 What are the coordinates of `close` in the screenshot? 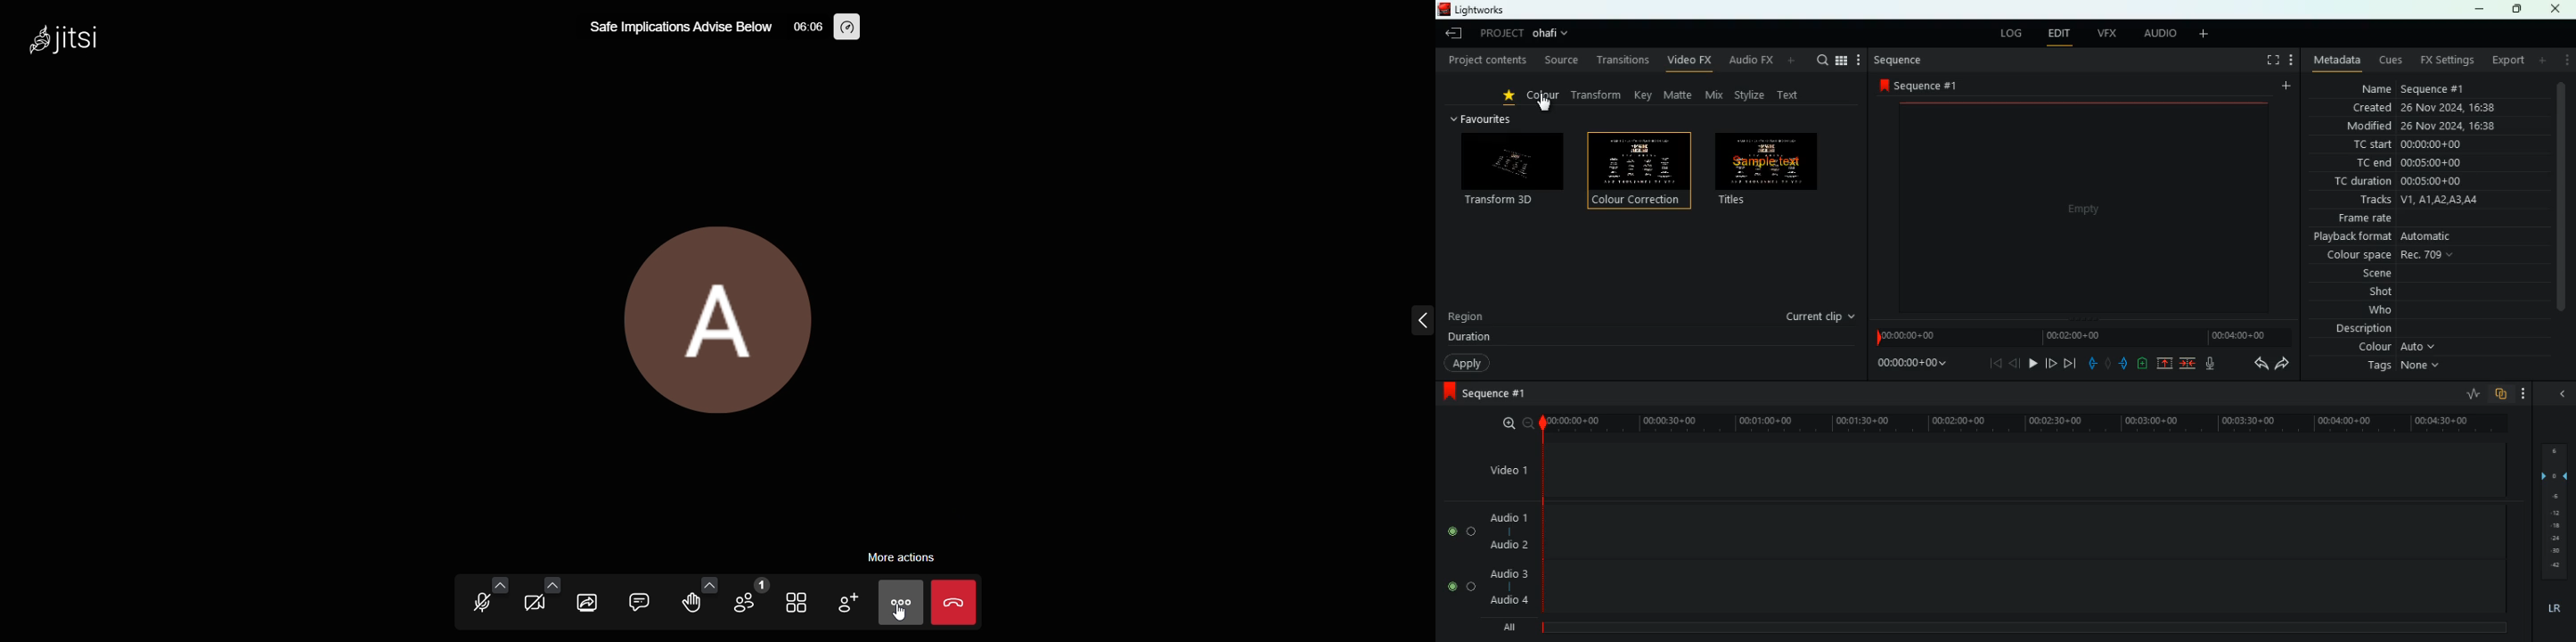 It's located at (2560, 9).